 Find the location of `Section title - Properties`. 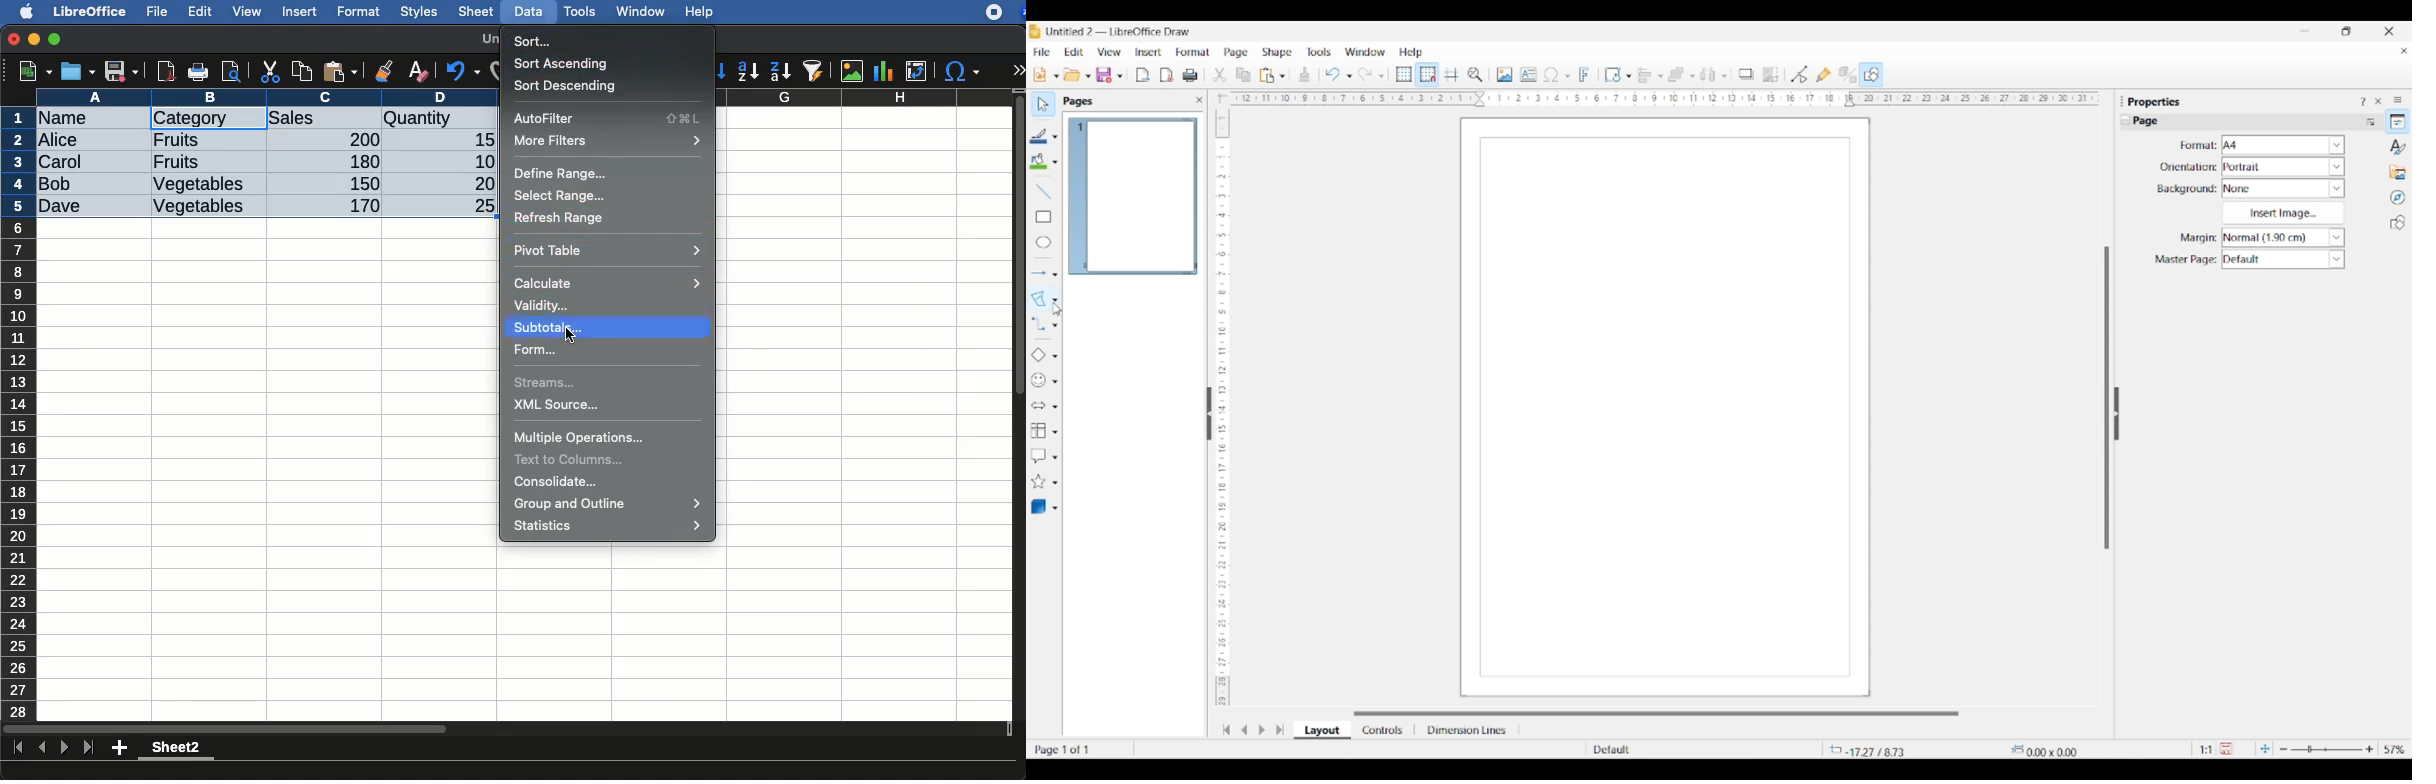

Section title - Properties is located at coordinates (2158, 101).